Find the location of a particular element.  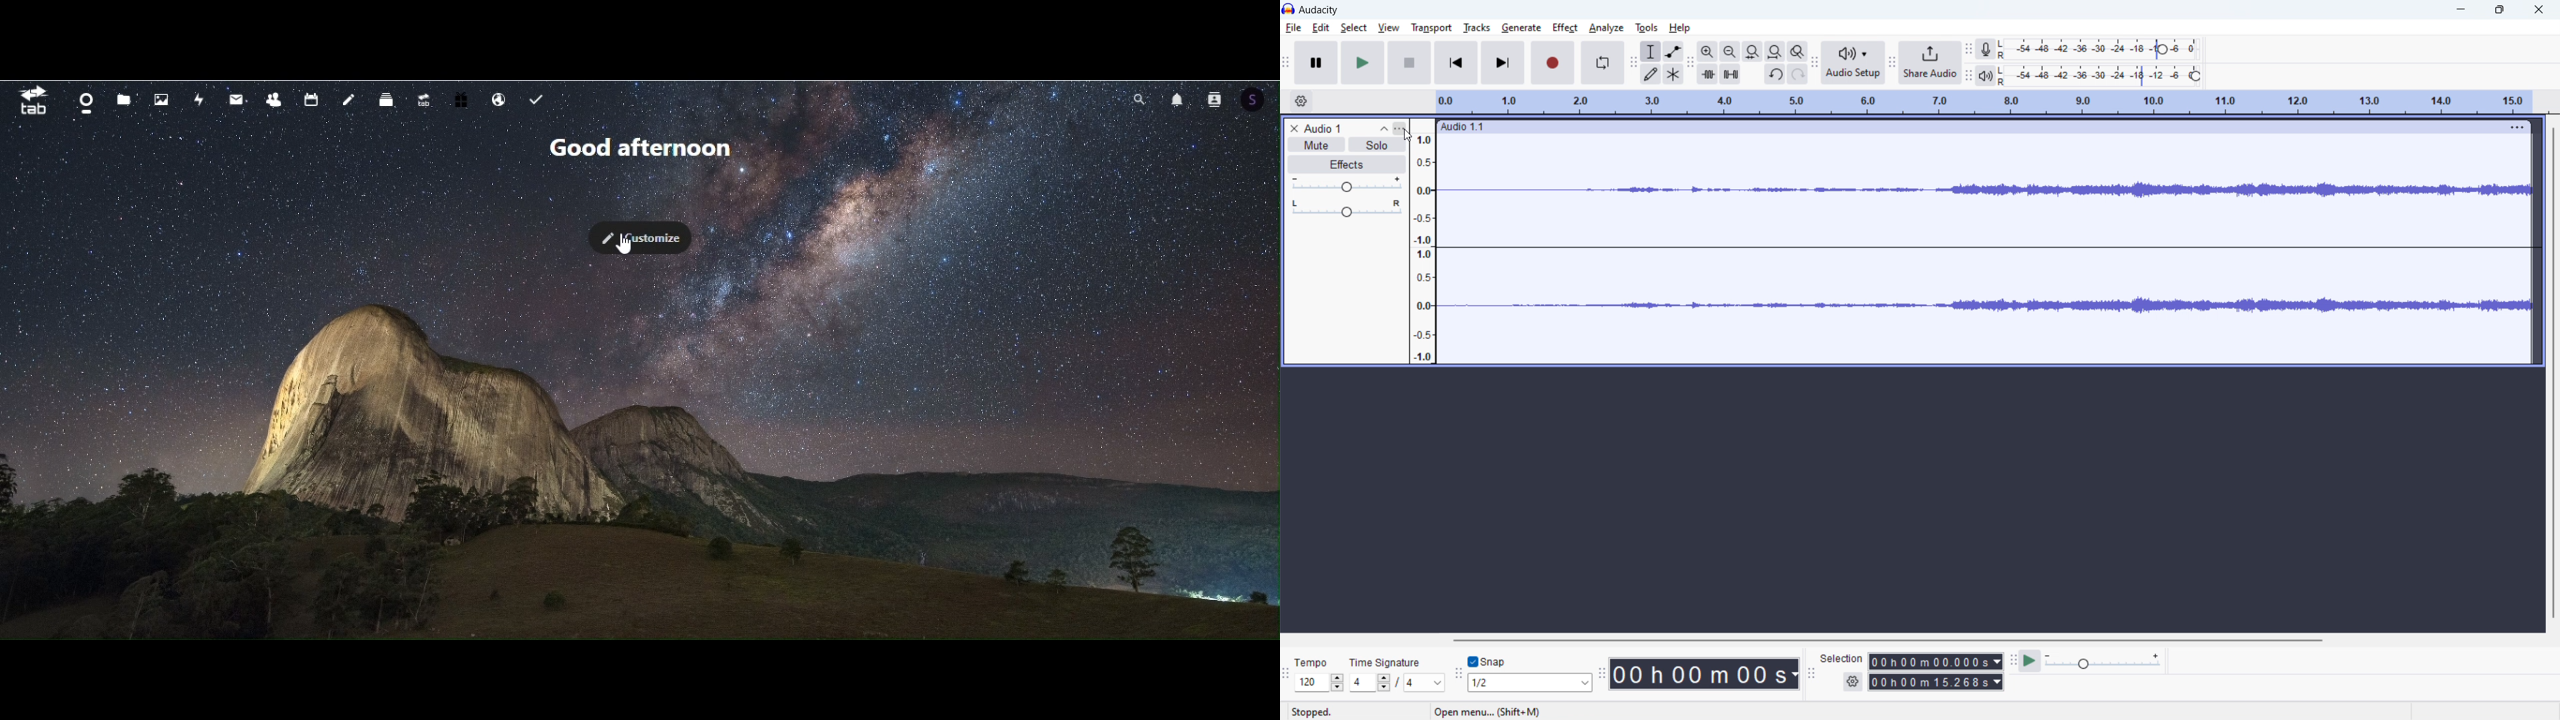

stop is located at coordinates (1409, 62).